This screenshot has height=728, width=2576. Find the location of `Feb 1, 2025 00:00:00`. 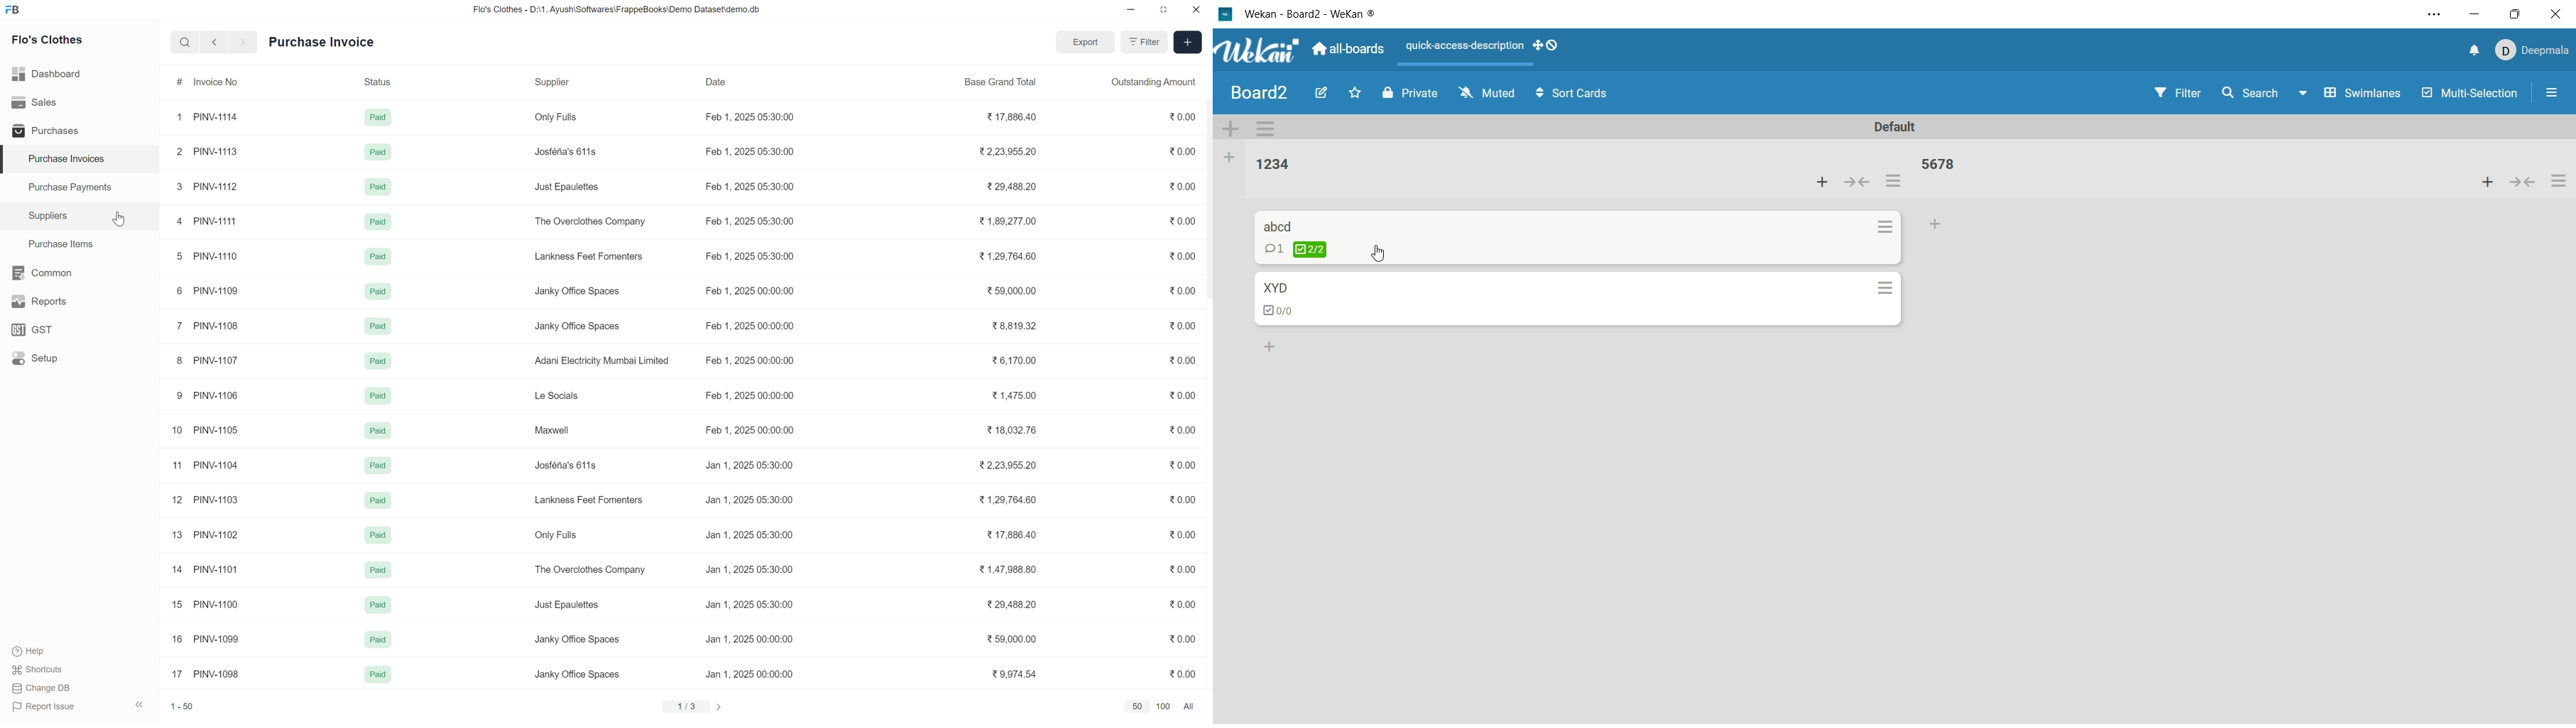

Feb 1, 2025 00:00:00 is located at coordinates (750, 396).